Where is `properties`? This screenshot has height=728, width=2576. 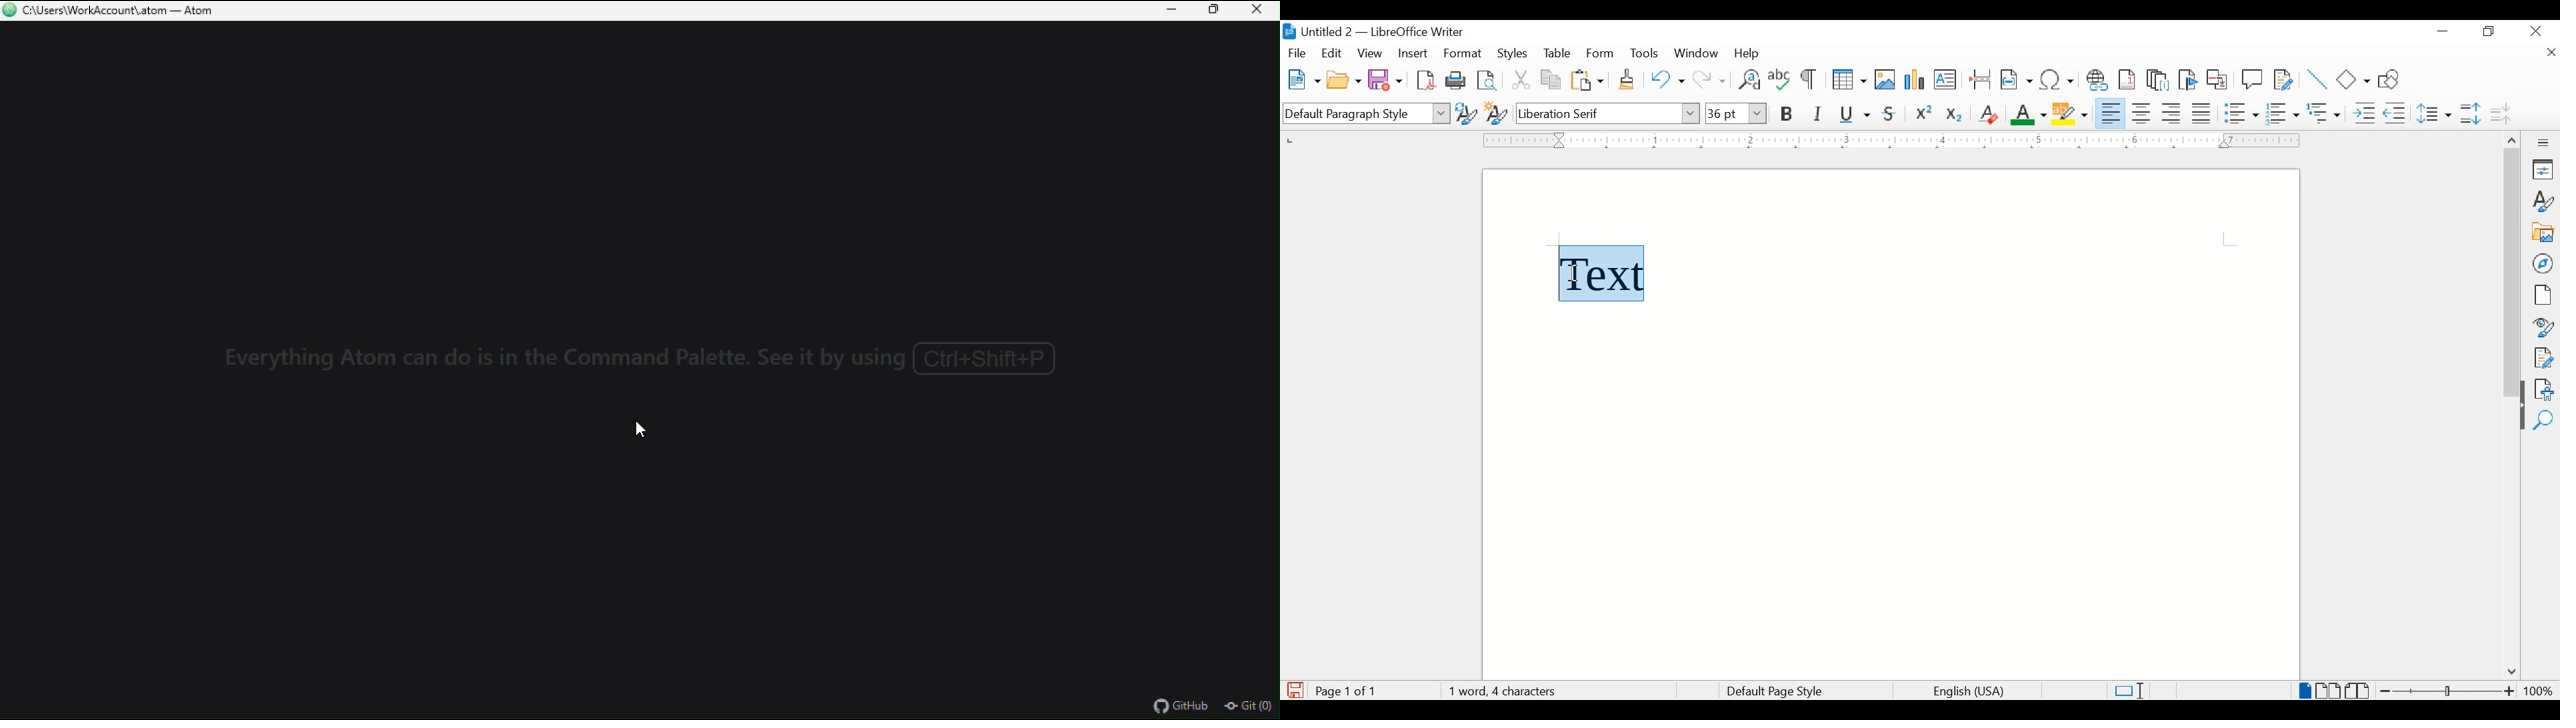 properties is located at coordinates (2544, 169).